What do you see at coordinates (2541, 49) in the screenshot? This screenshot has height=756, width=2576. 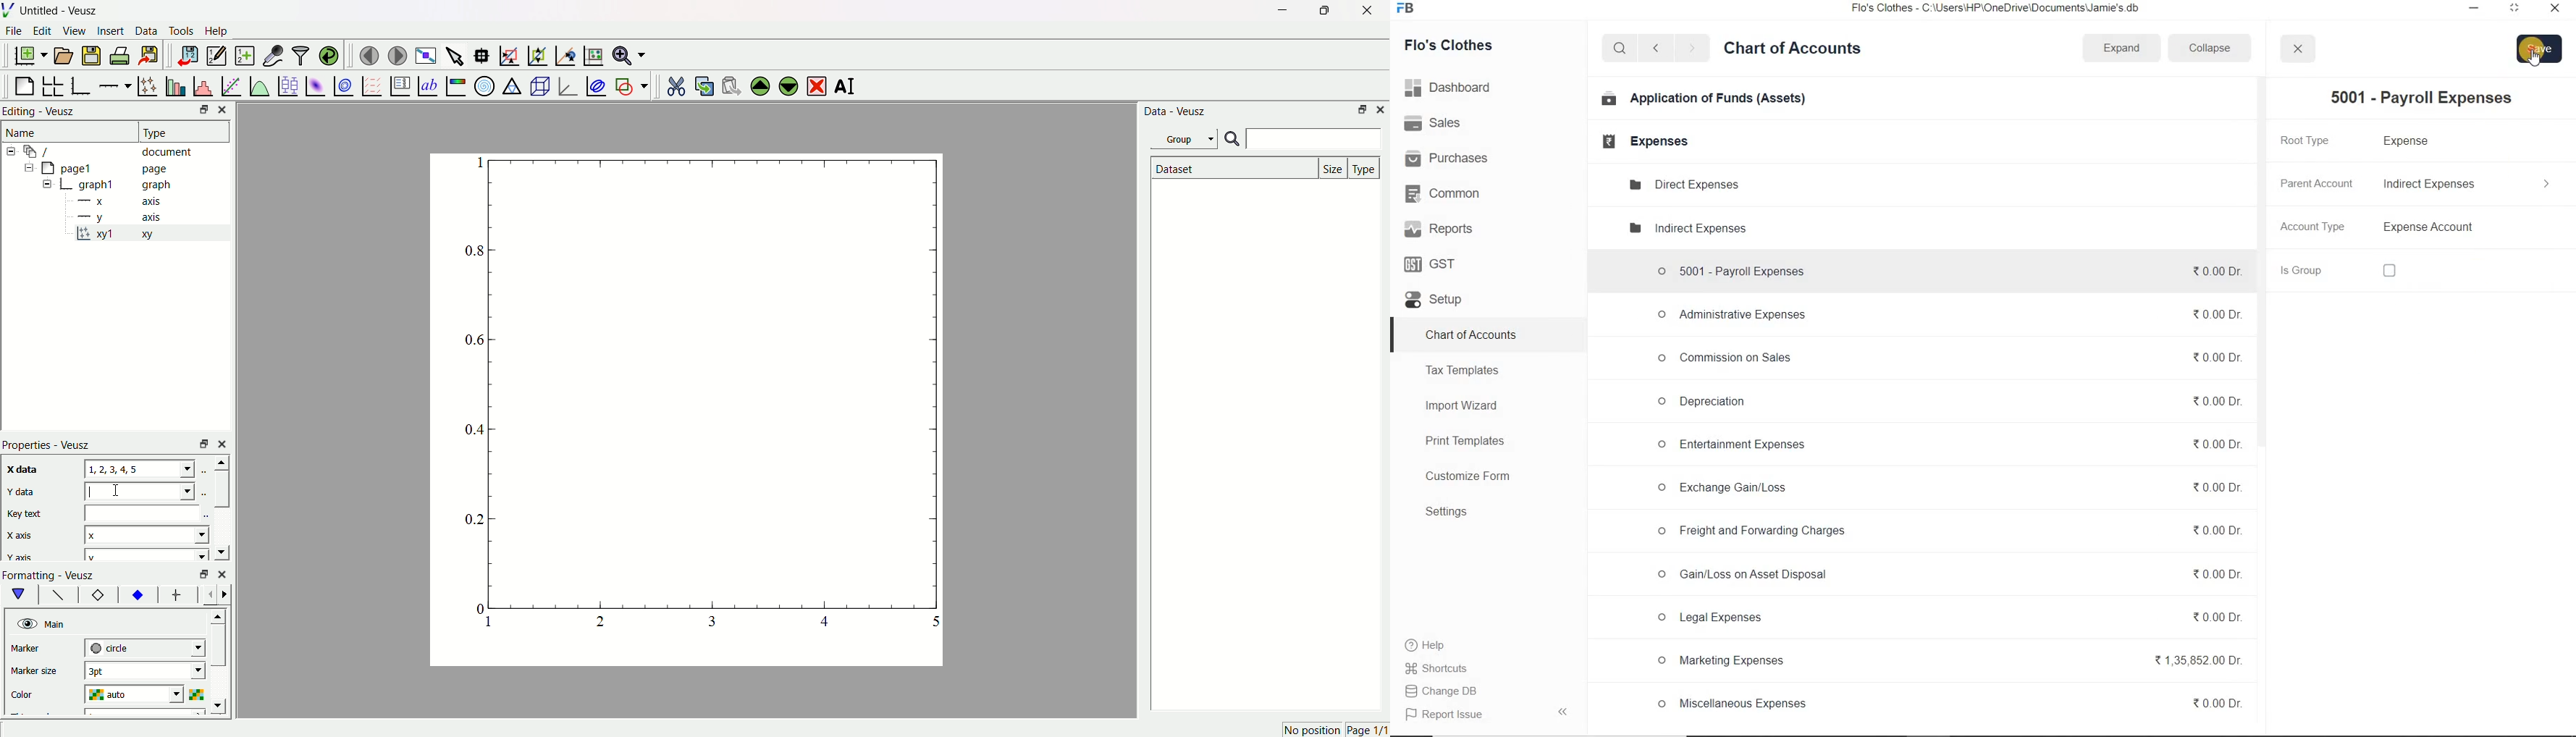 I see `save` at bounding box center [2541, 49].